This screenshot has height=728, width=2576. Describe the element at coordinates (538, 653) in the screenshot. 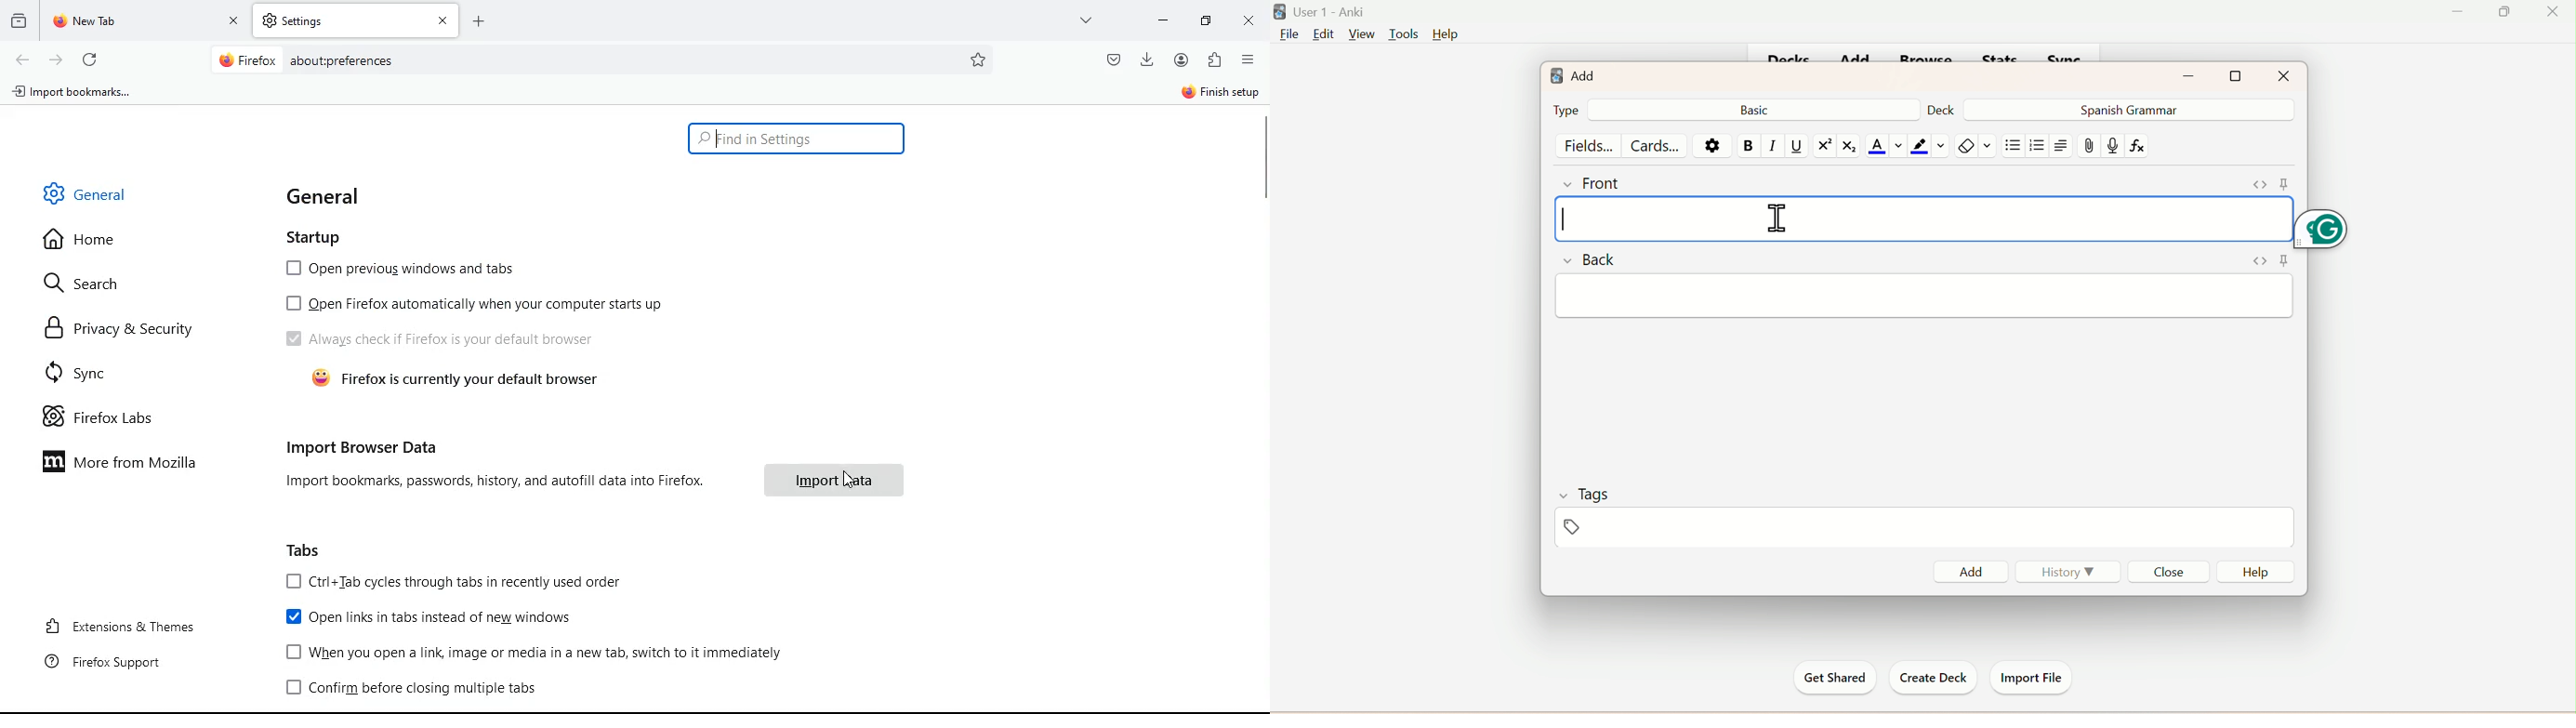

I see `When you open a link image or media in a new tab, switch to it immediately` at that location.